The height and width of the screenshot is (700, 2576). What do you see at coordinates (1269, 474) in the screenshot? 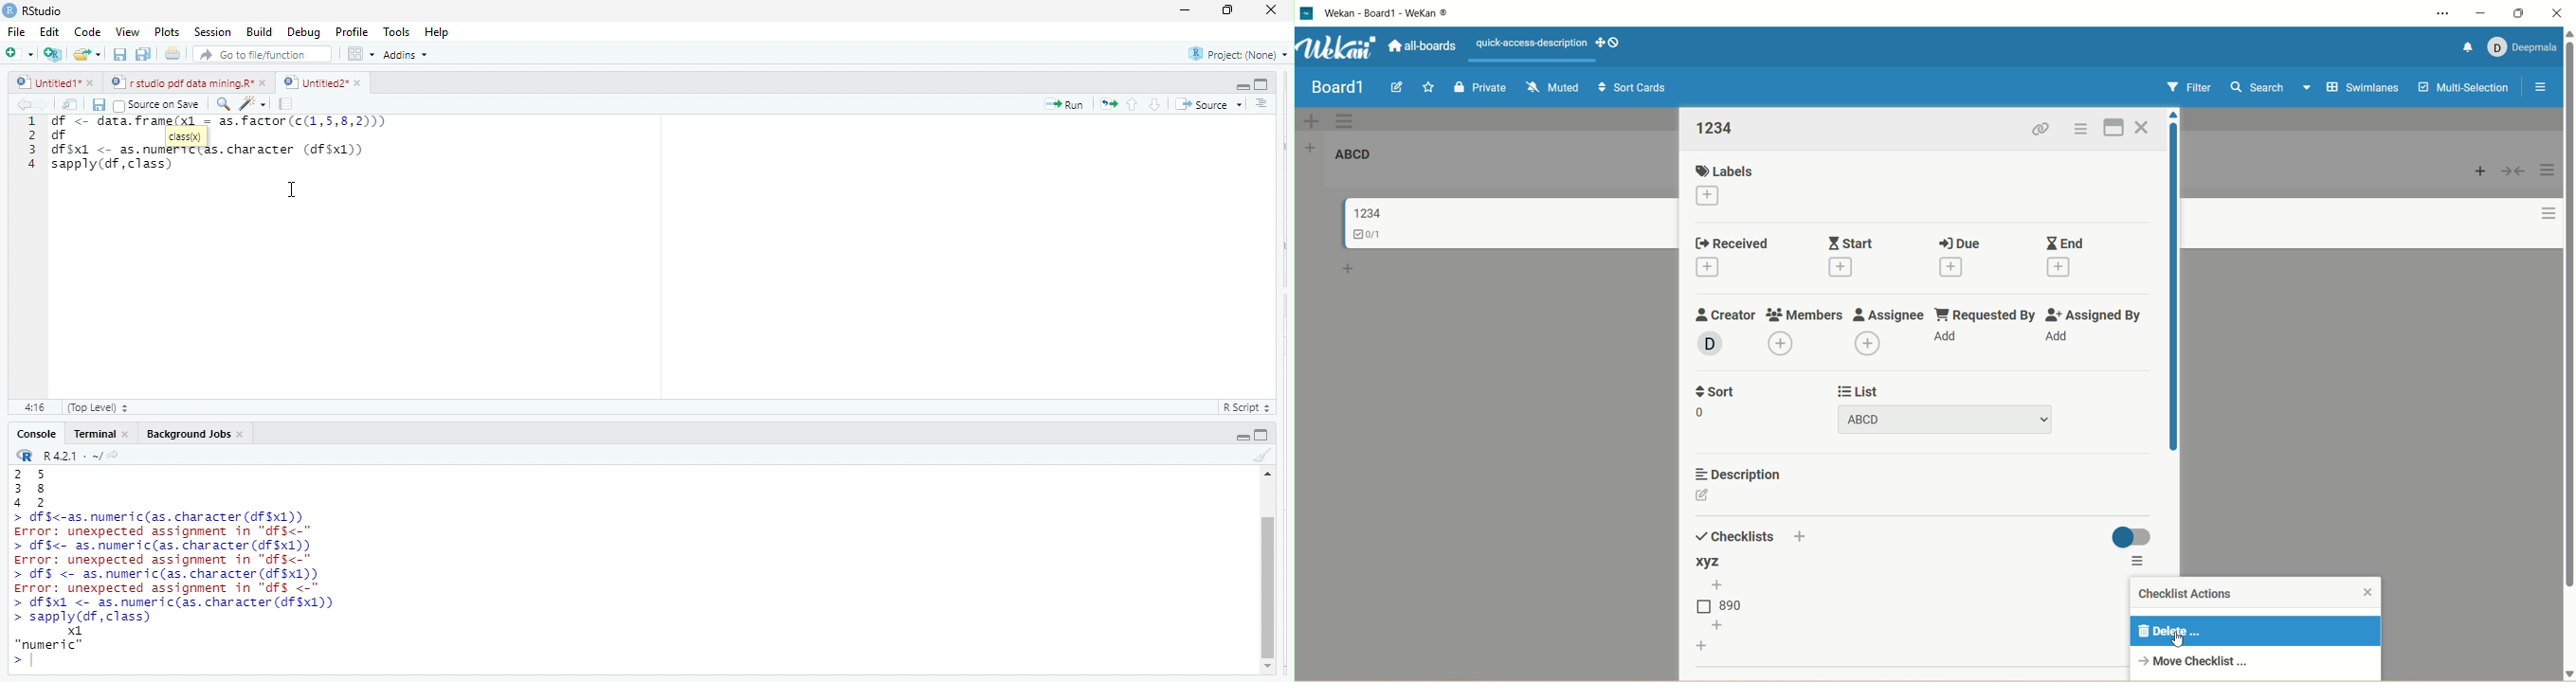
I see `scroll up` at bounding box center [1269, 474].